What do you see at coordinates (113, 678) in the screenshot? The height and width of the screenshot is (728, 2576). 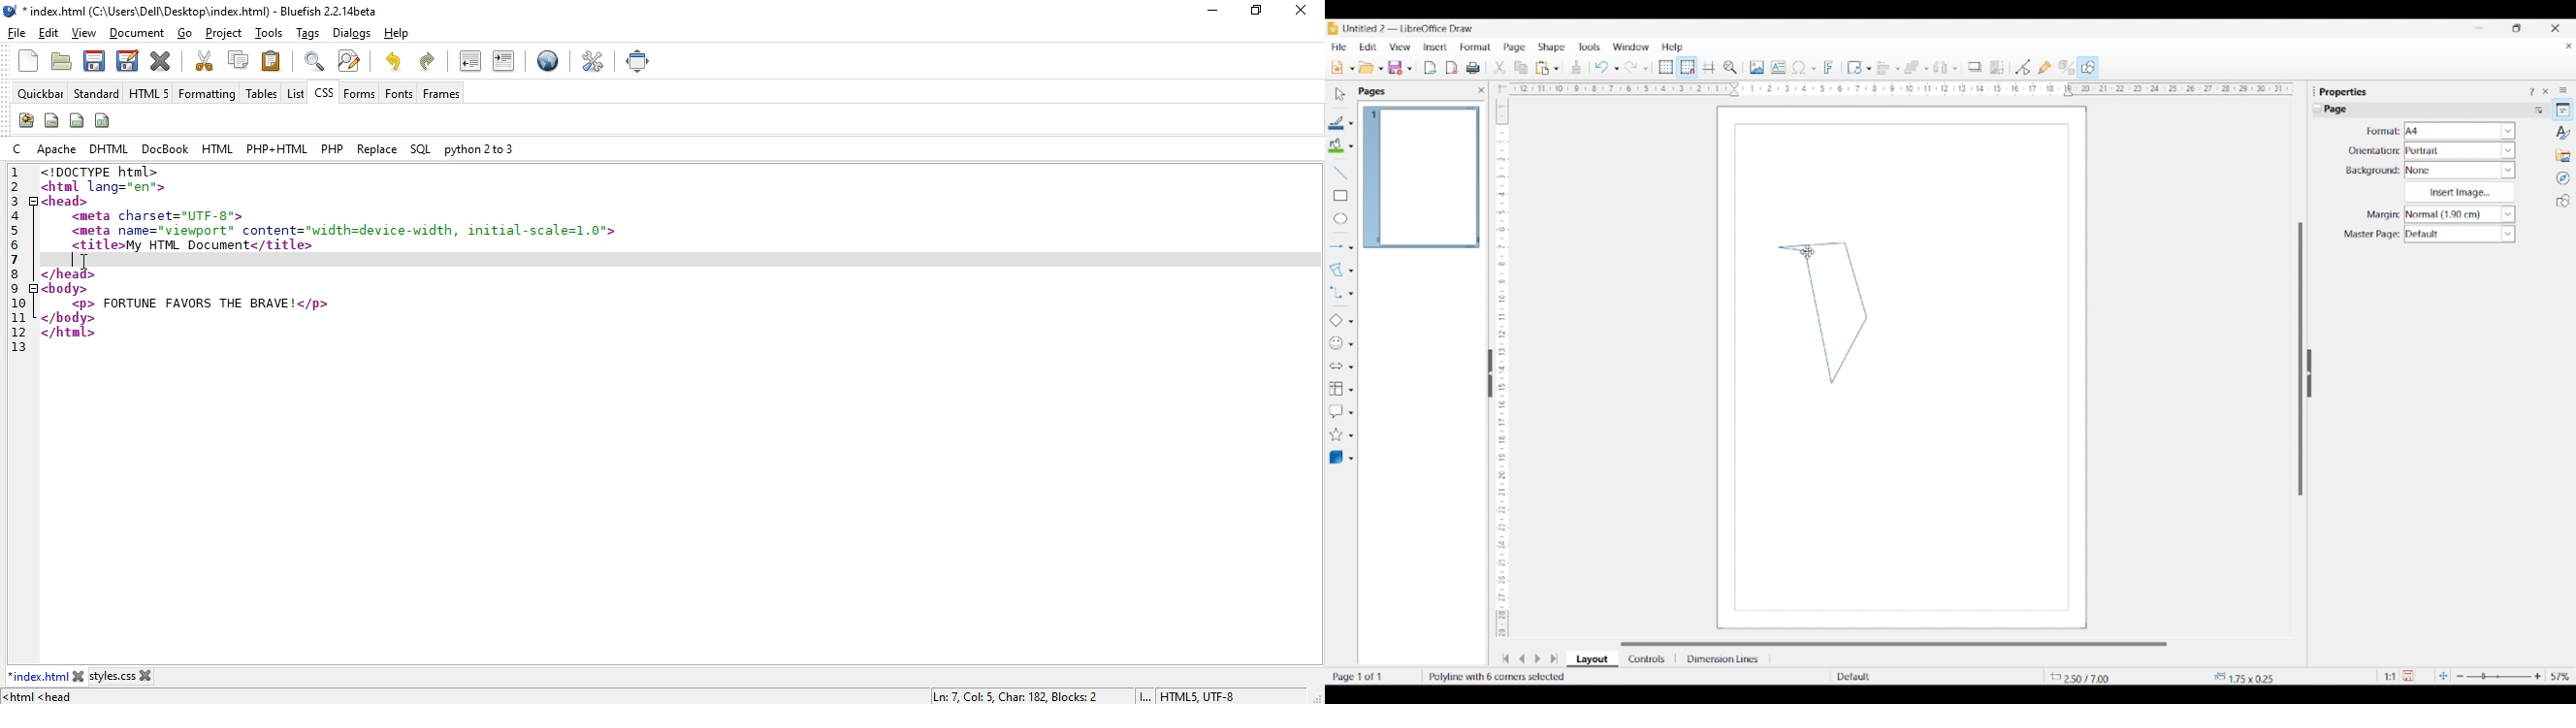 I see `styles.css` at bounding box center [113, 678].